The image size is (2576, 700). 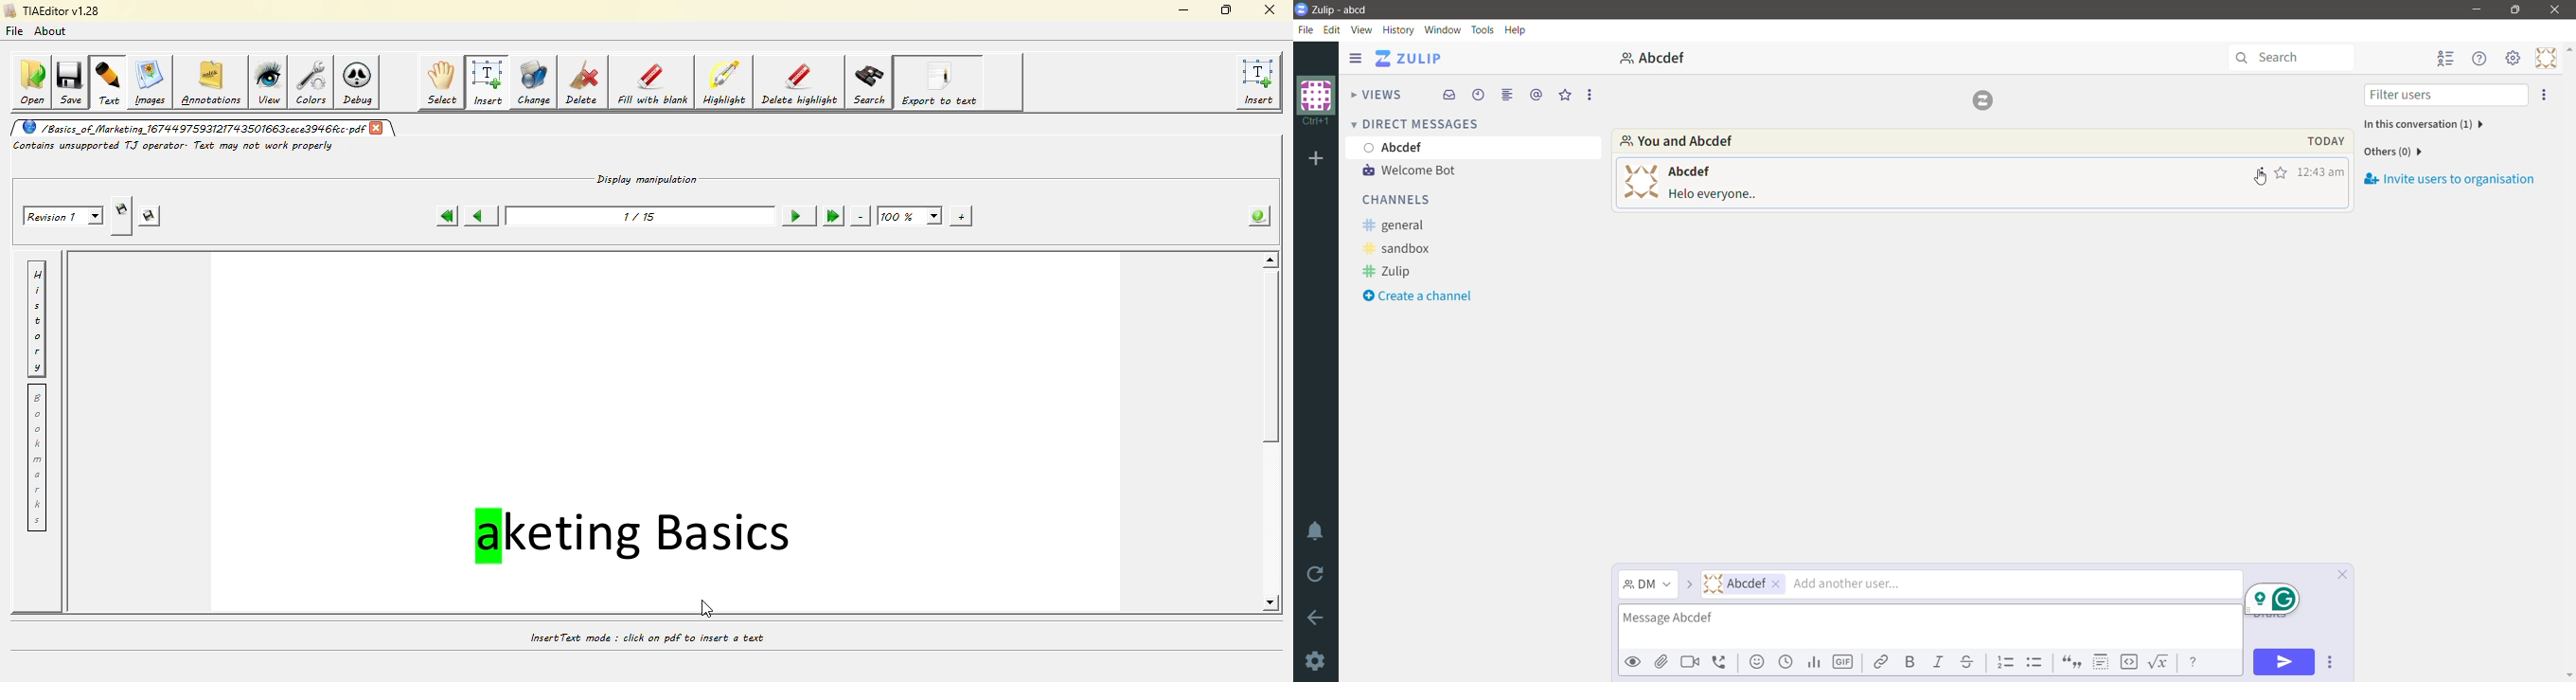 I want to click on Add emoji, so click(x=1758, y=661).